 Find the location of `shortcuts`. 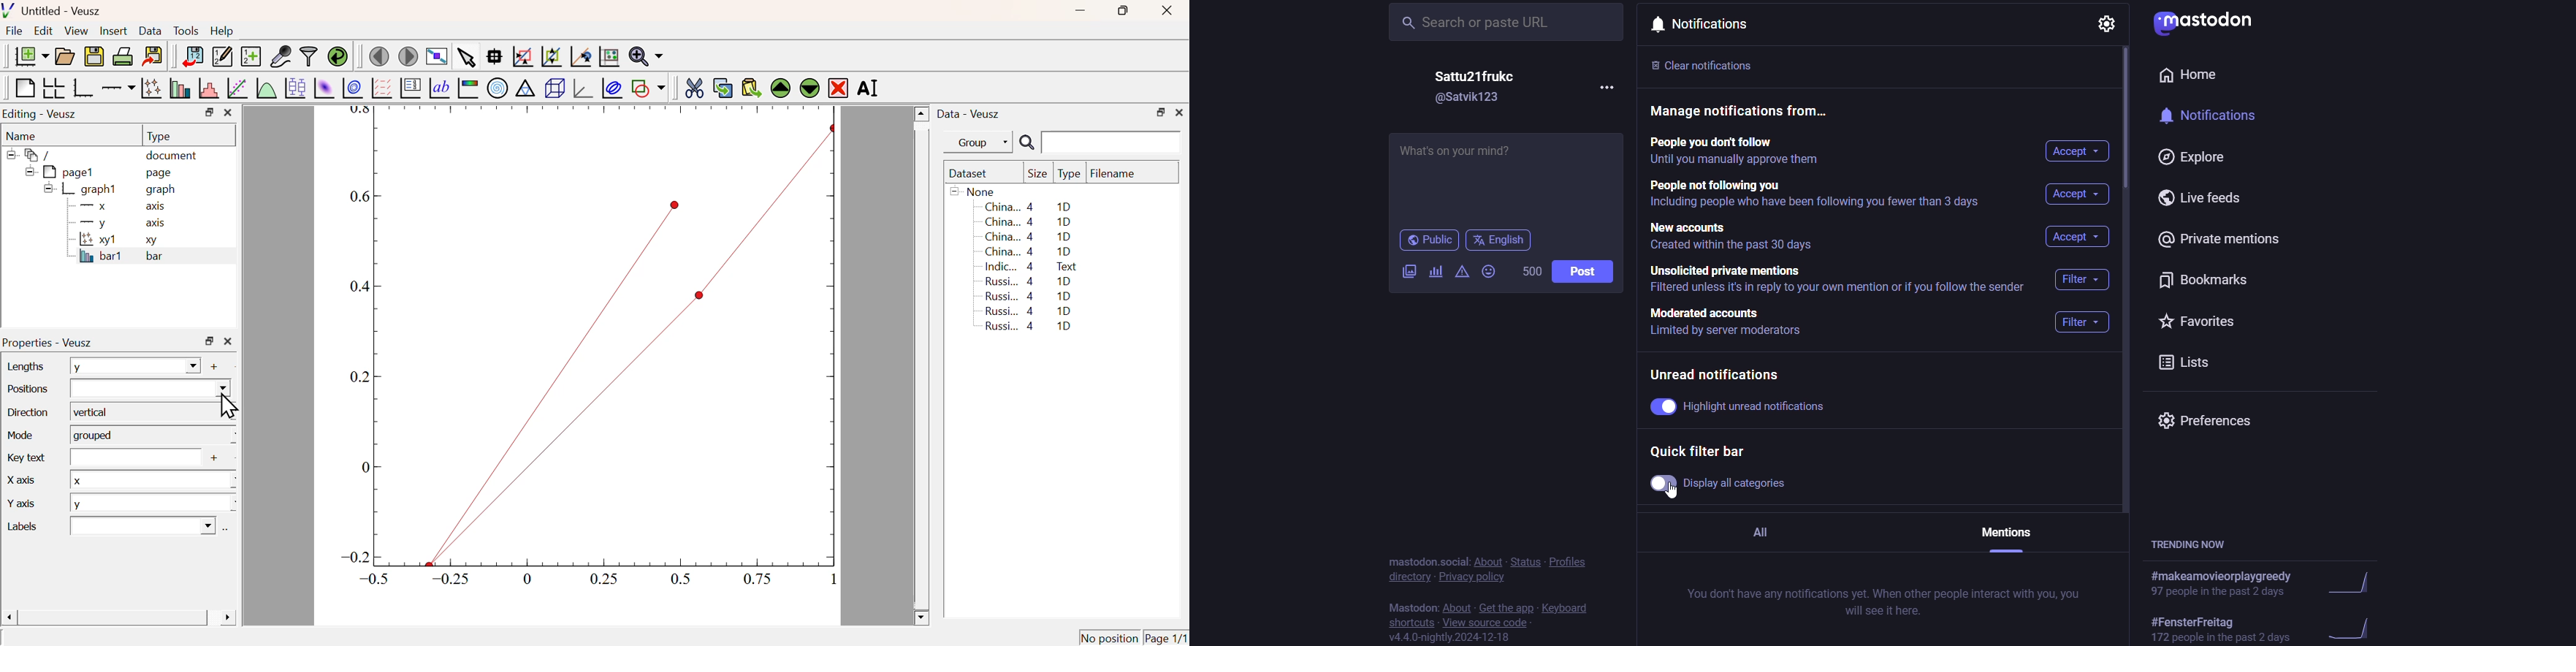

shortcuts is located at coordinates (1414, 623).